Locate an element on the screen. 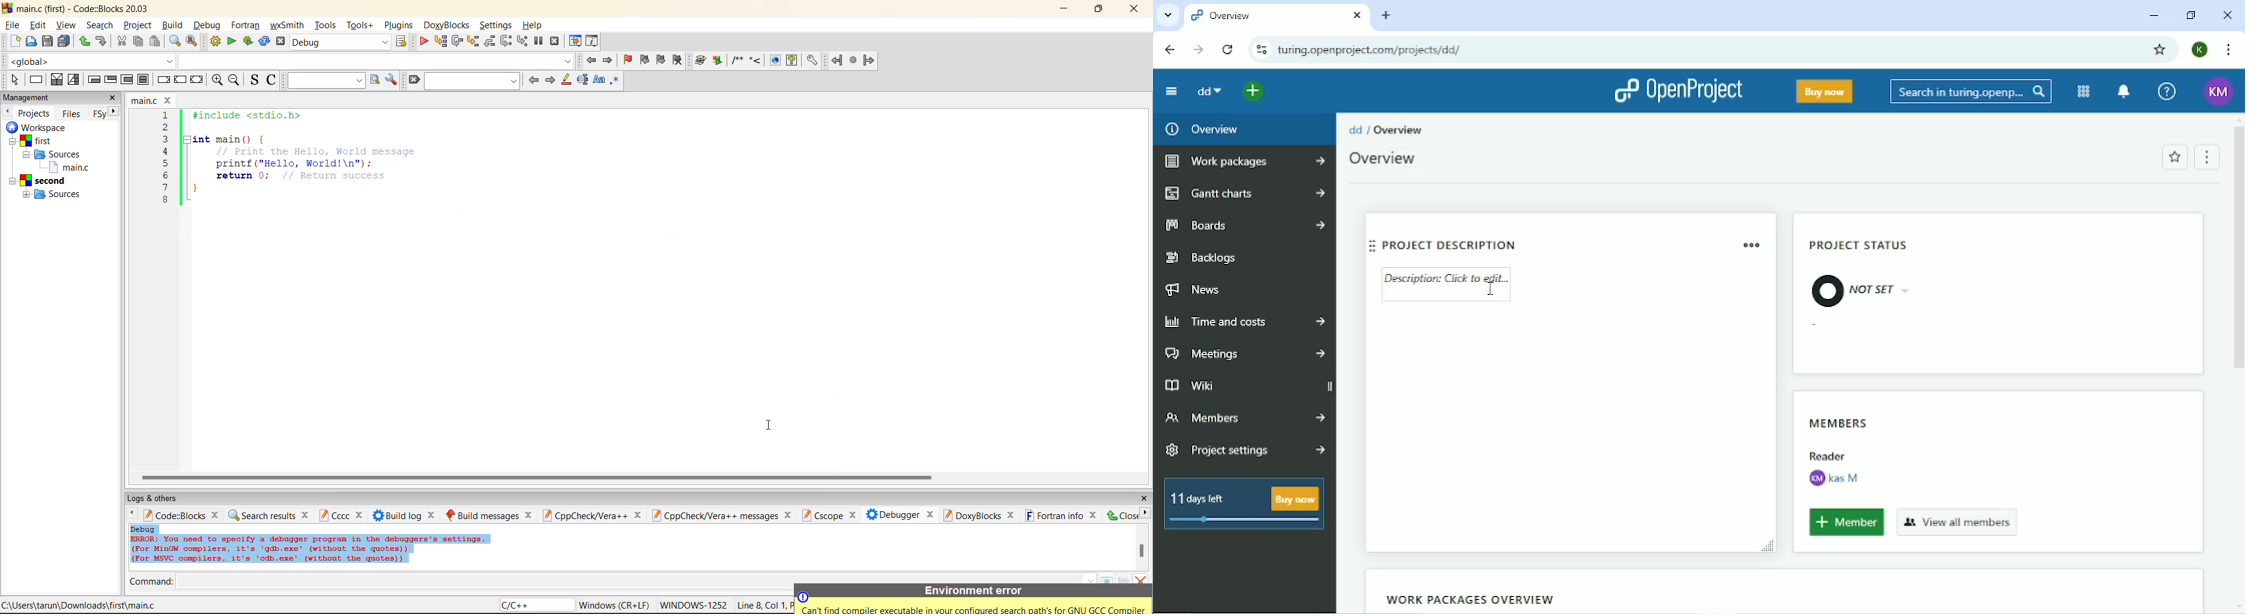 This screenshot has height=616, width=2268. open/browse is located at coordinates (1124, 579).